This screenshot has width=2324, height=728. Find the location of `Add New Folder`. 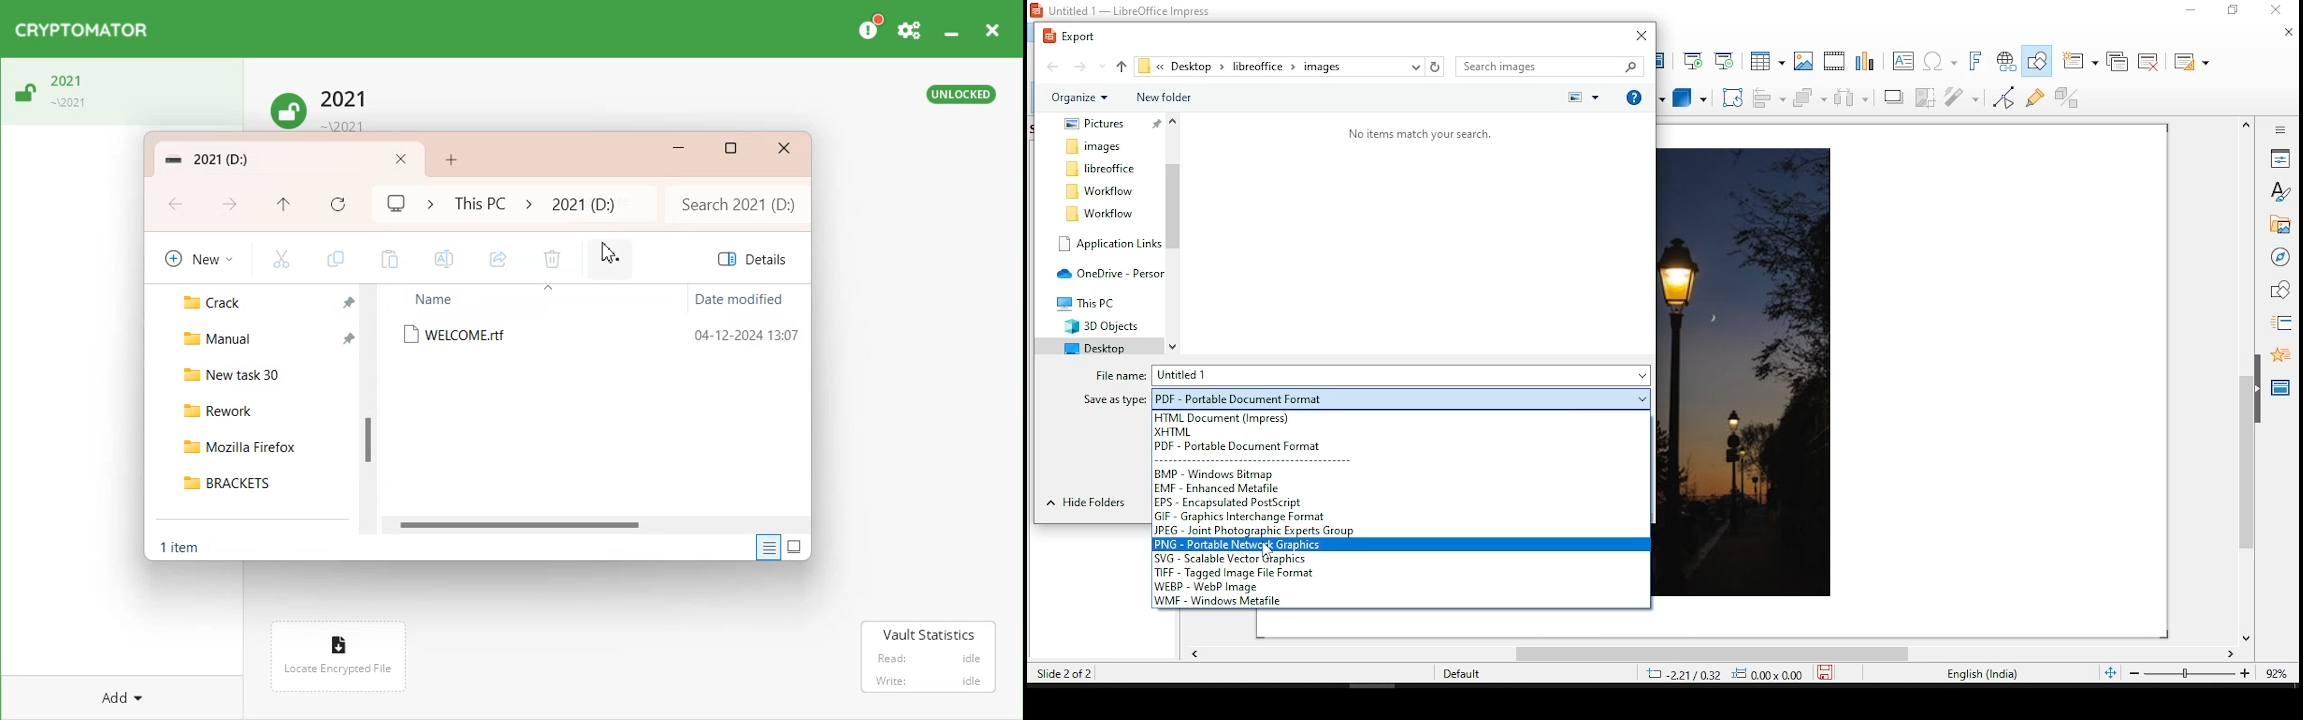

Add New Folder is located at coordinates (450, 159).